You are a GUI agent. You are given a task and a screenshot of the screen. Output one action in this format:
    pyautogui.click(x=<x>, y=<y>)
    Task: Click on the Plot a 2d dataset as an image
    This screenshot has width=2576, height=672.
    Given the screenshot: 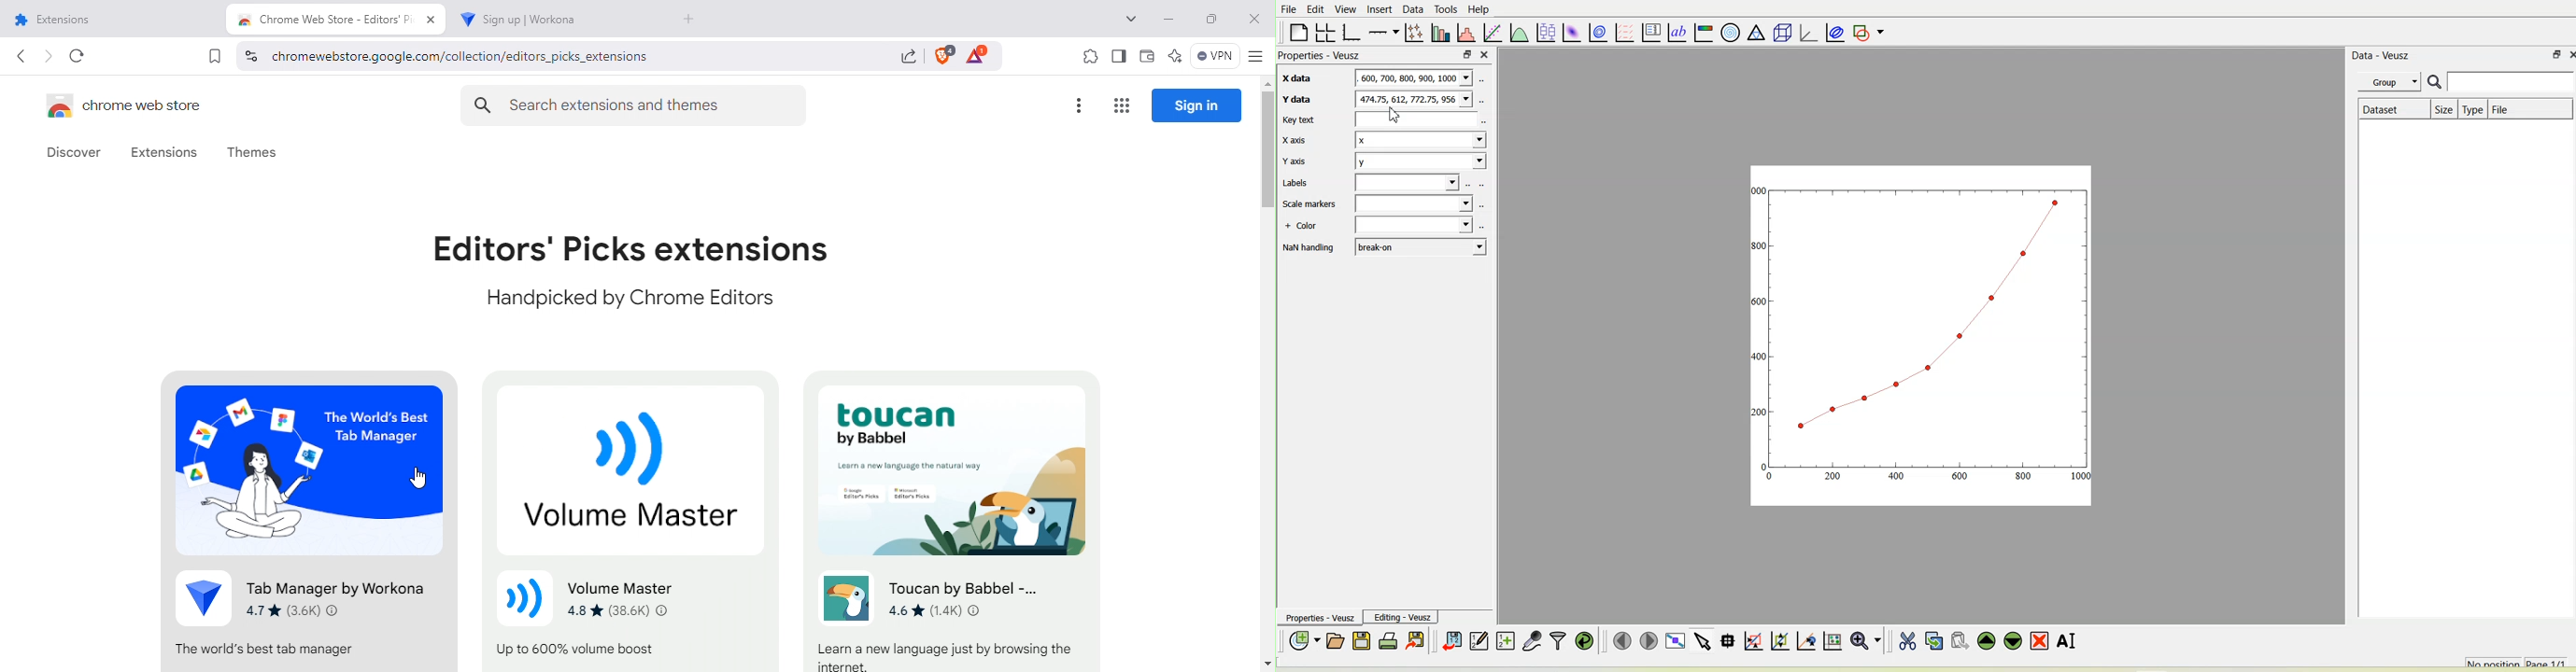 What is the action you would take?
    pyautogui.click(x=1571, y=31)
    